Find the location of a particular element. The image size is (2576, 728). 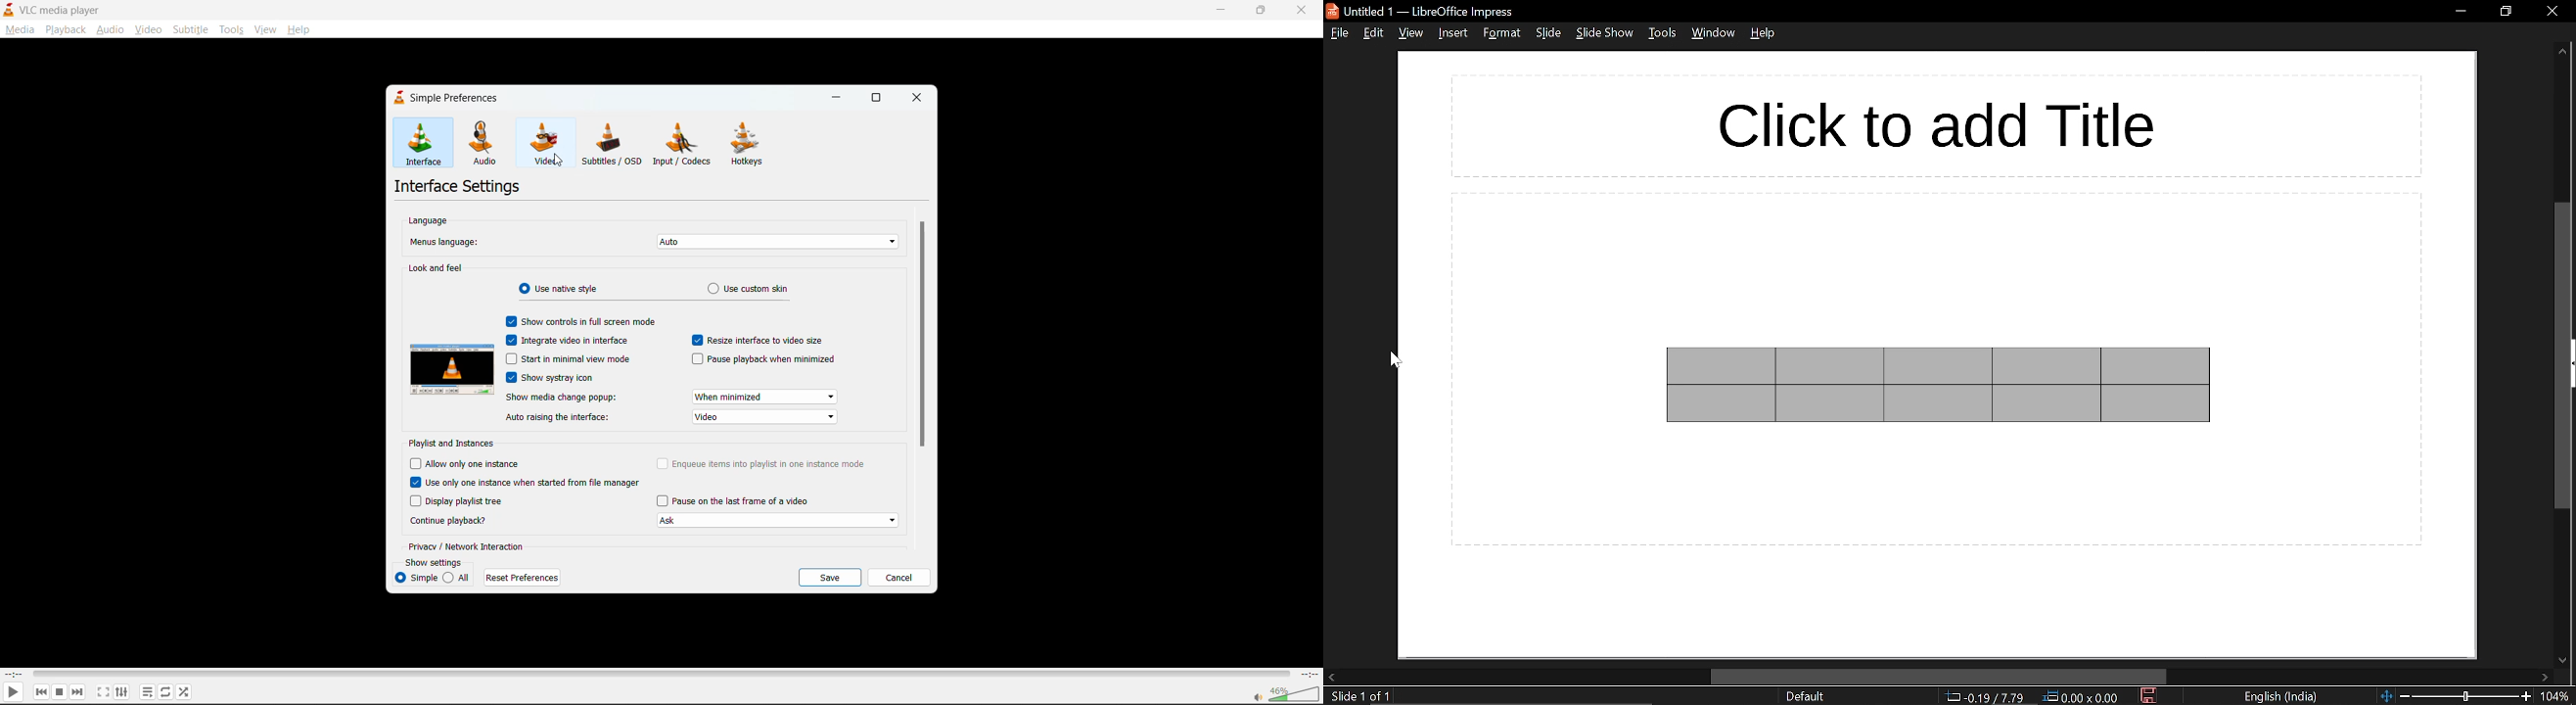

menus  language is located at coordinates (654, 241).